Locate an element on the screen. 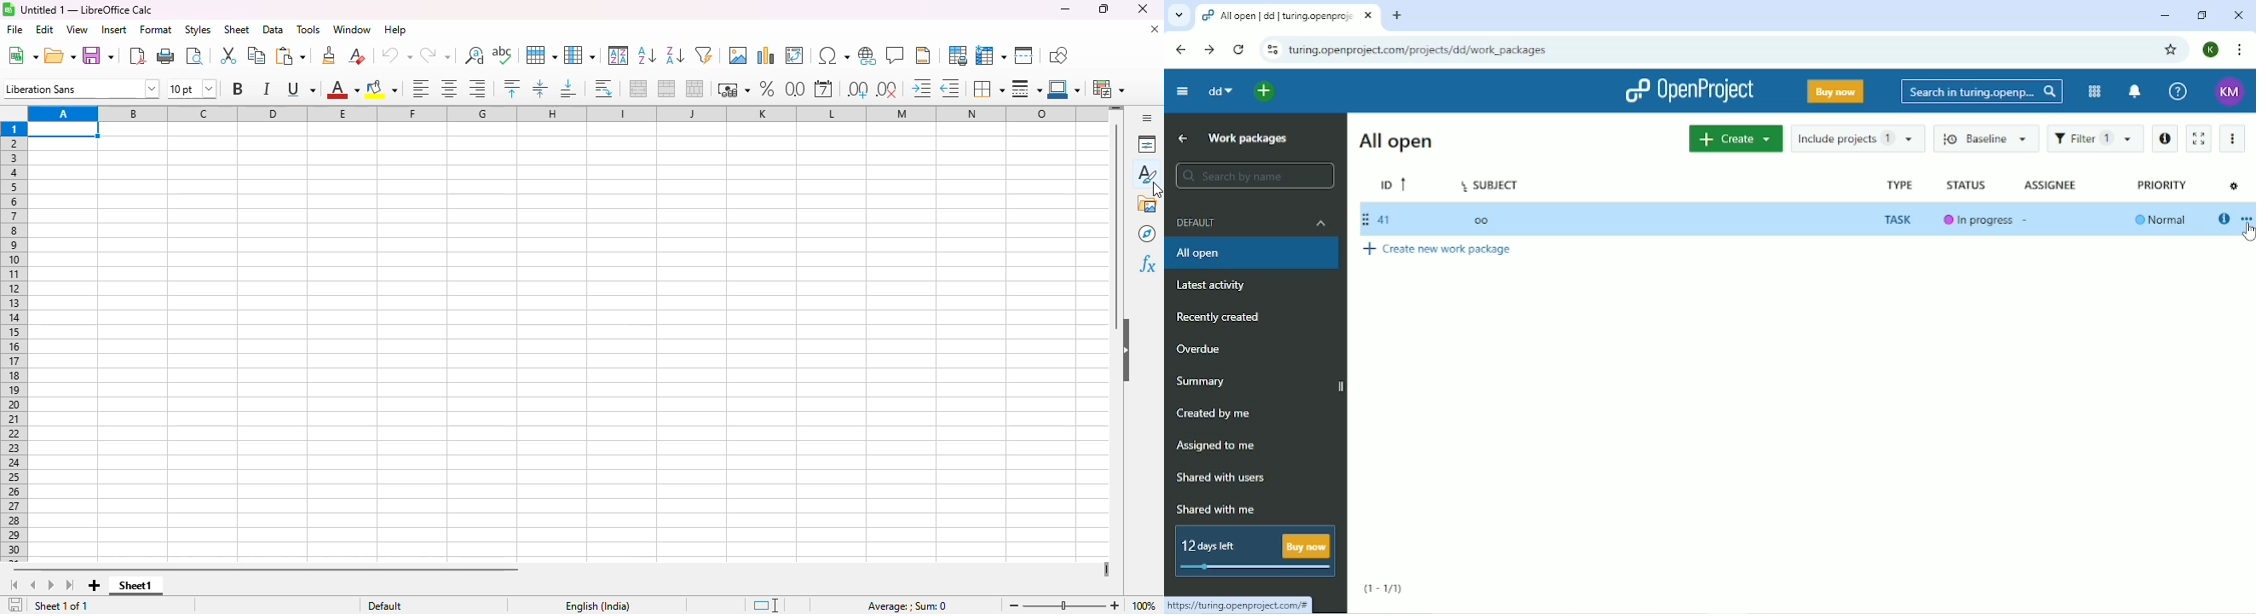 Image resolution: width=2268 pixels, height=616 pixels. insert is located at coordinates (113, 30).